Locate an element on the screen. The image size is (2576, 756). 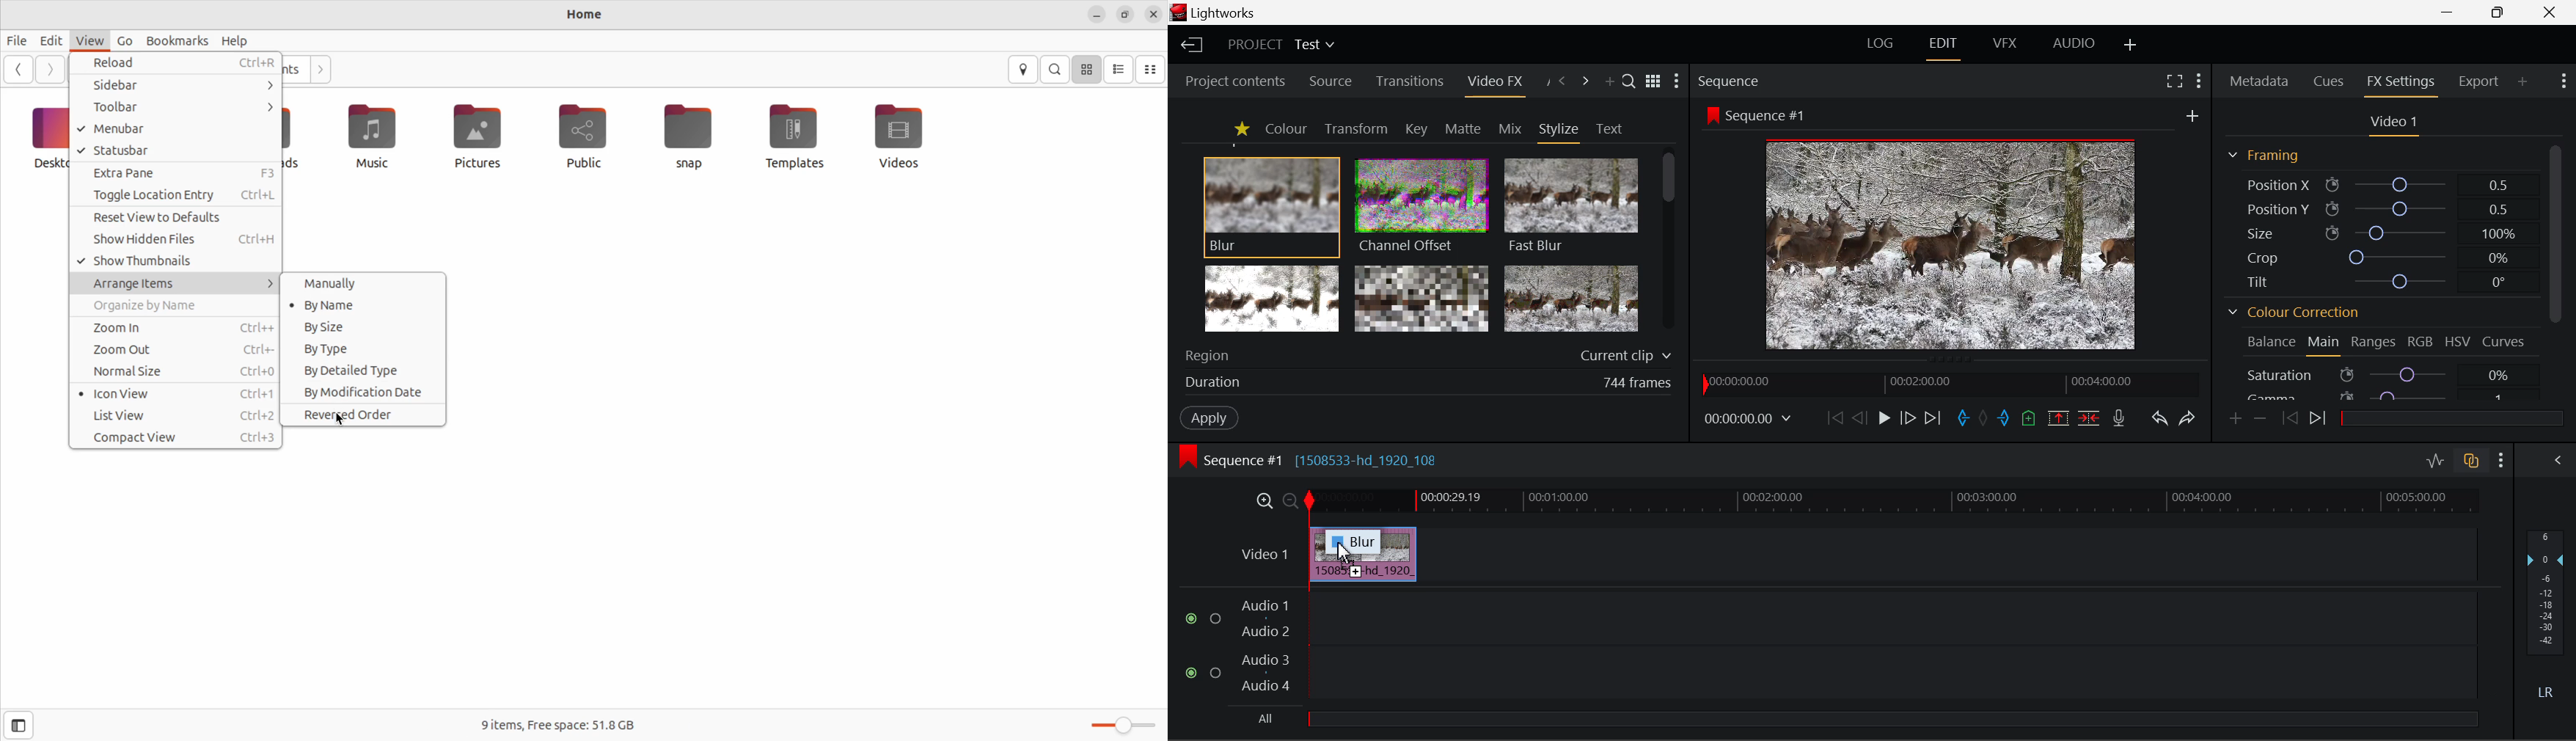
Project Timeline Navigator is located at coordinates (1947, 384).